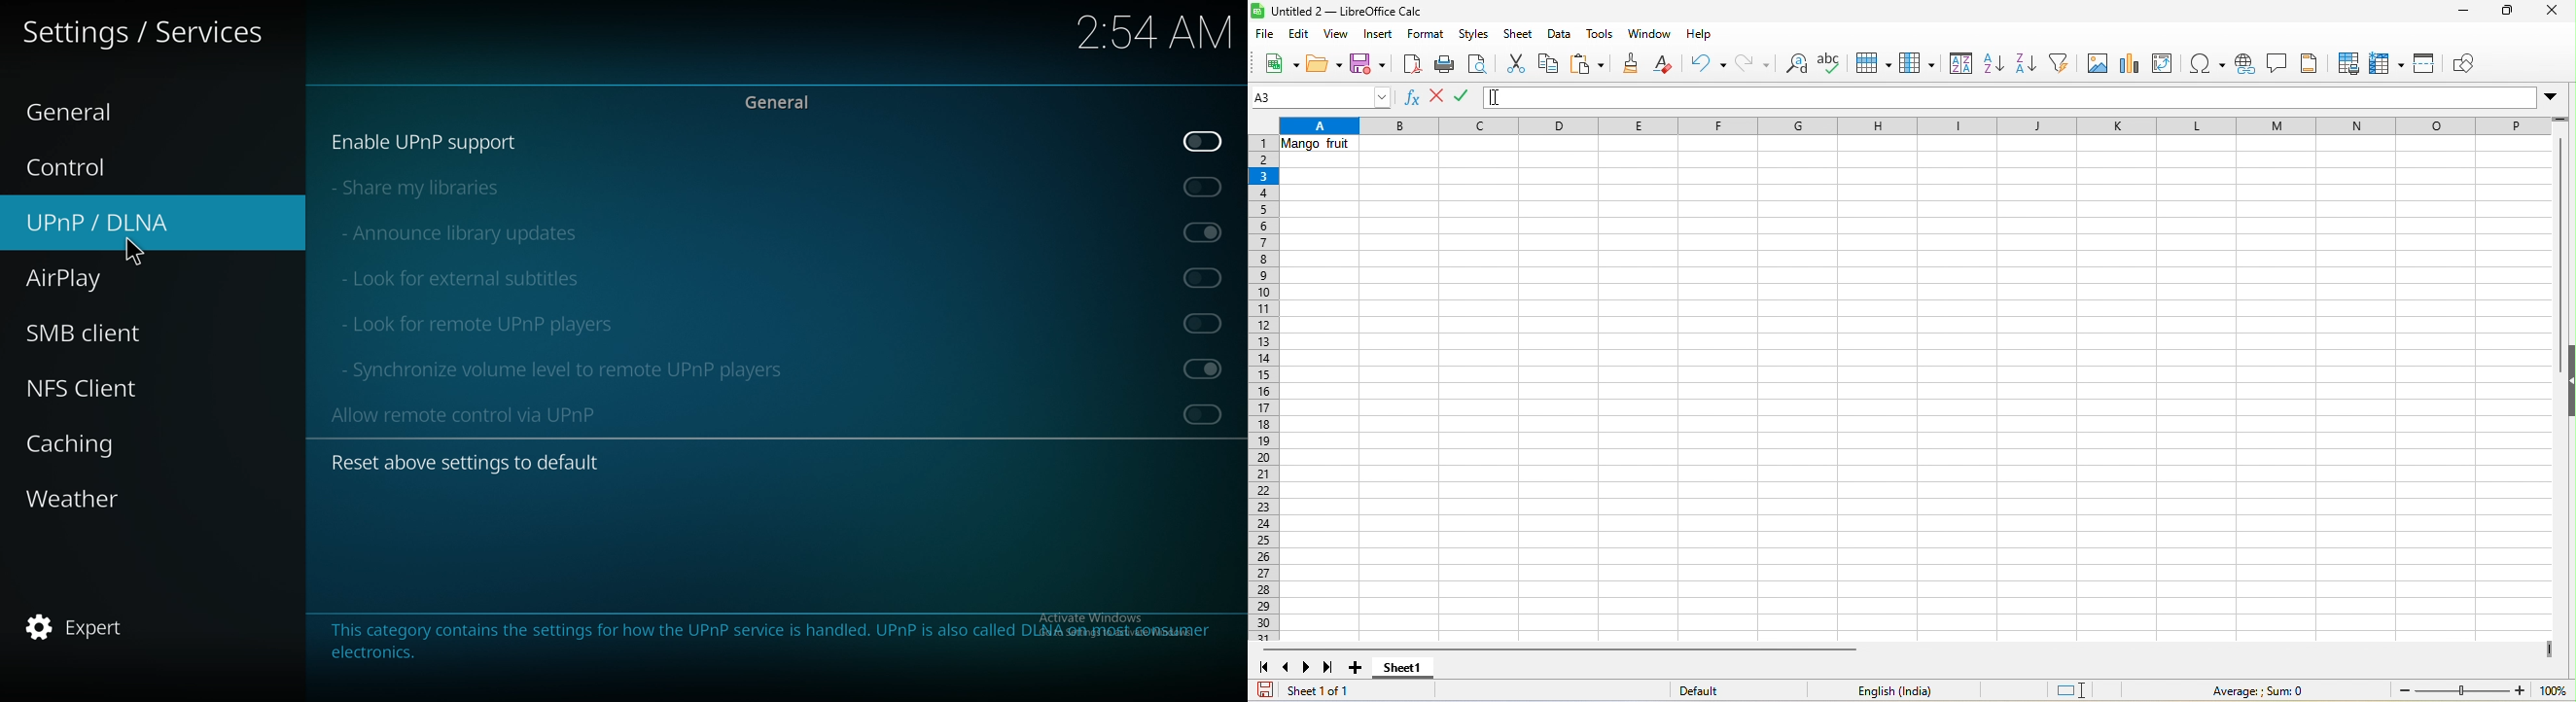 This screenshot has width=2576, height=728. What do you see at coordinates (90, 280) in the screenshot?
I see `airplay` at bounding box center [90, 280].